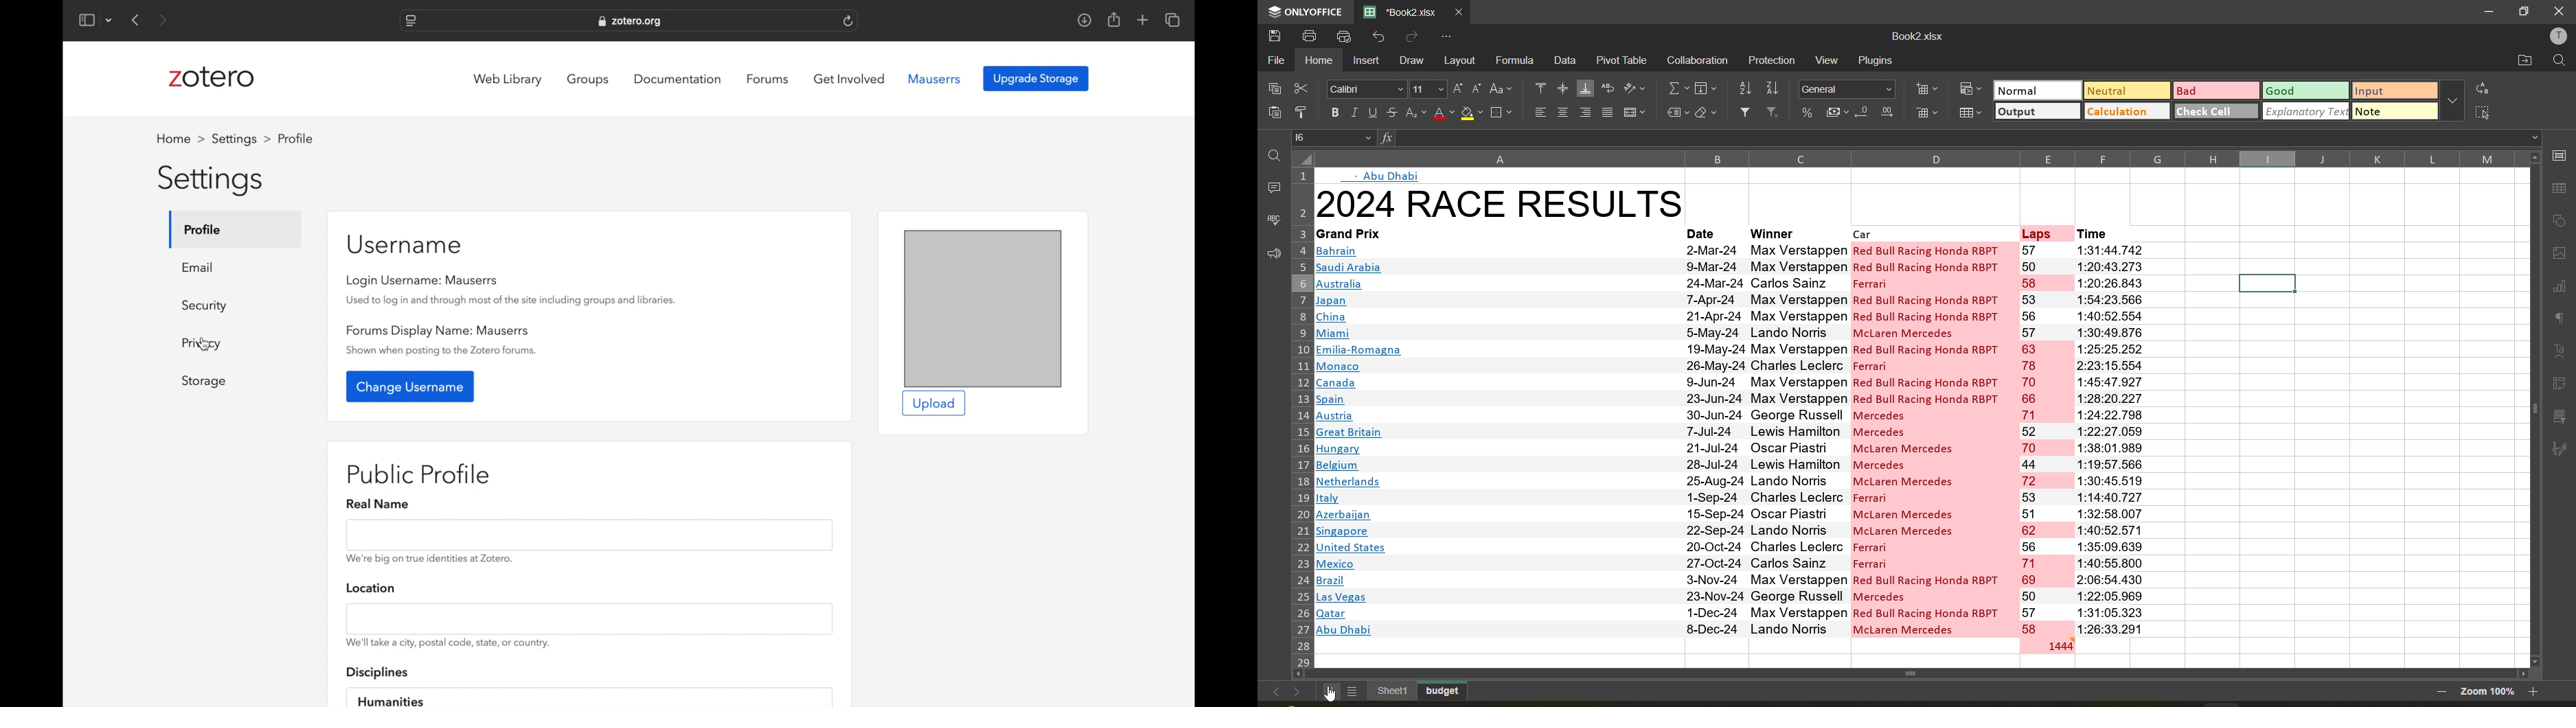 This screenshot has height=728, width=2576. I want to click on forums display name: mauserrs, so click(437, 331).